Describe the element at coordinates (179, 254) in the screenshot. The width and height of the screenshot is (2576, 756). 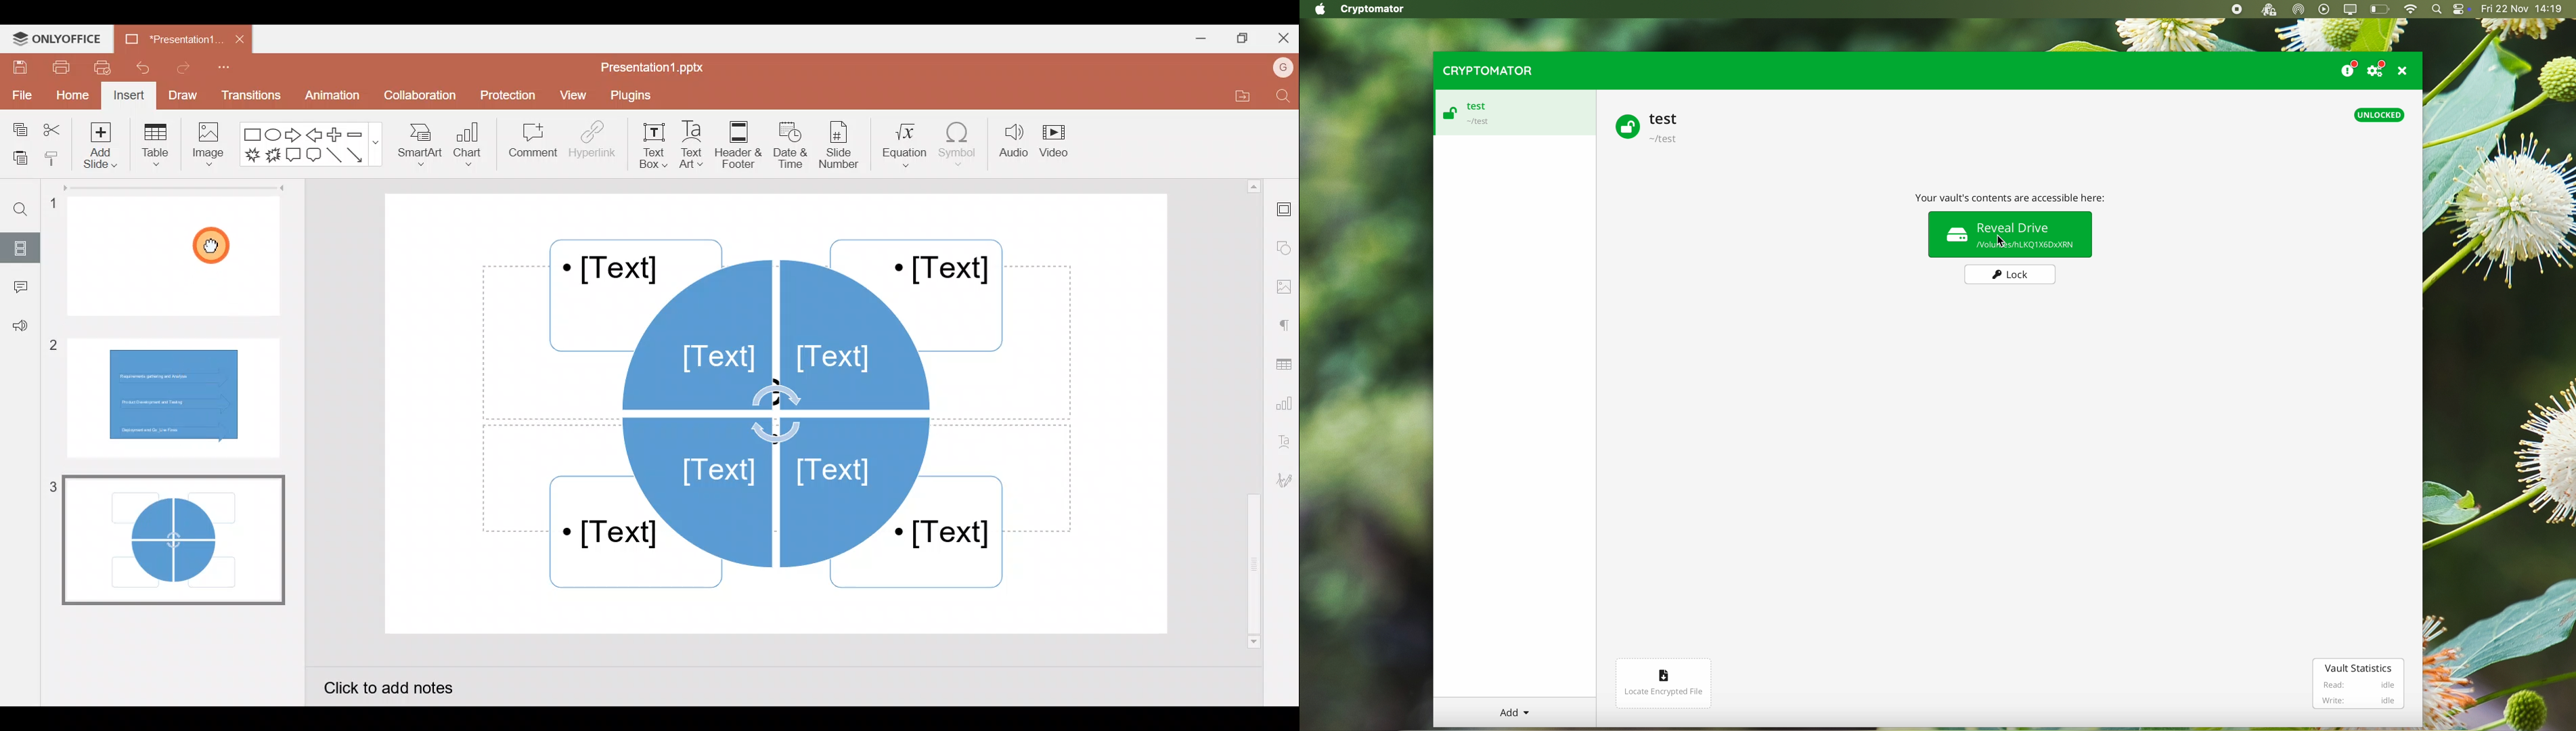
I see `Slide 1` at that location.